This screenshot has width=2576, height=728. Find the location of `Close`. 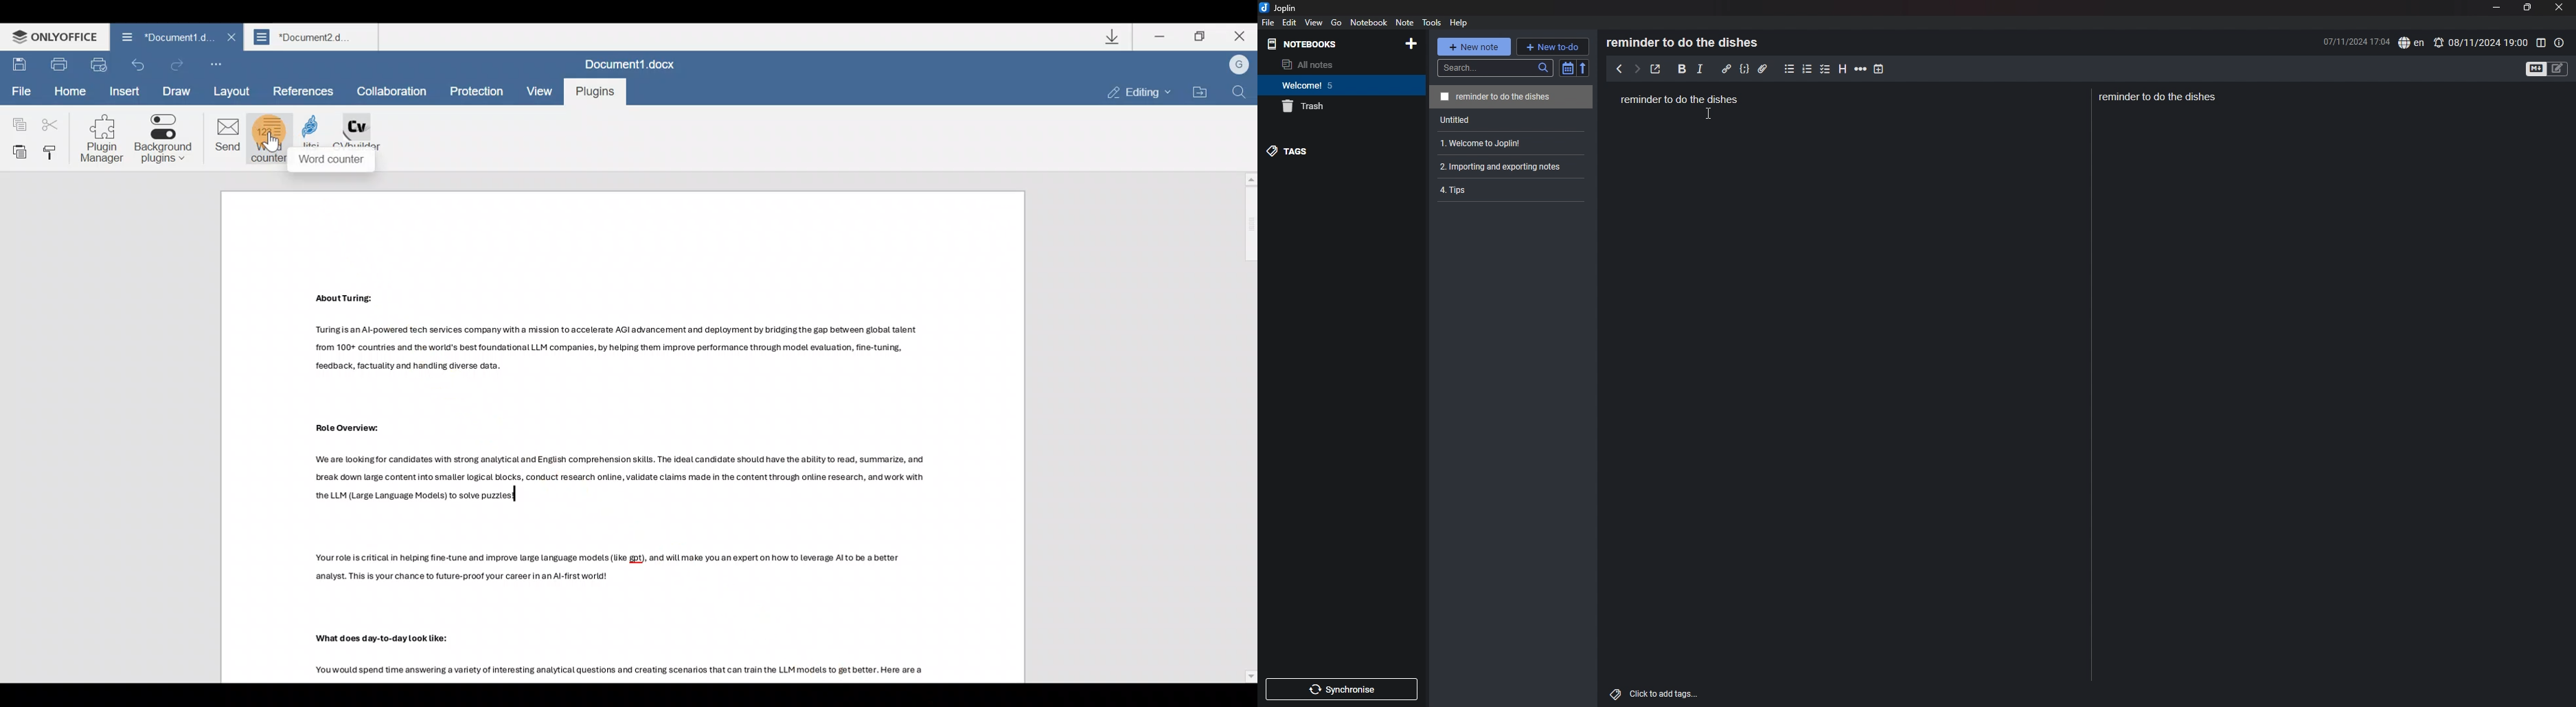

Close is located at coordinates (1237, 37).